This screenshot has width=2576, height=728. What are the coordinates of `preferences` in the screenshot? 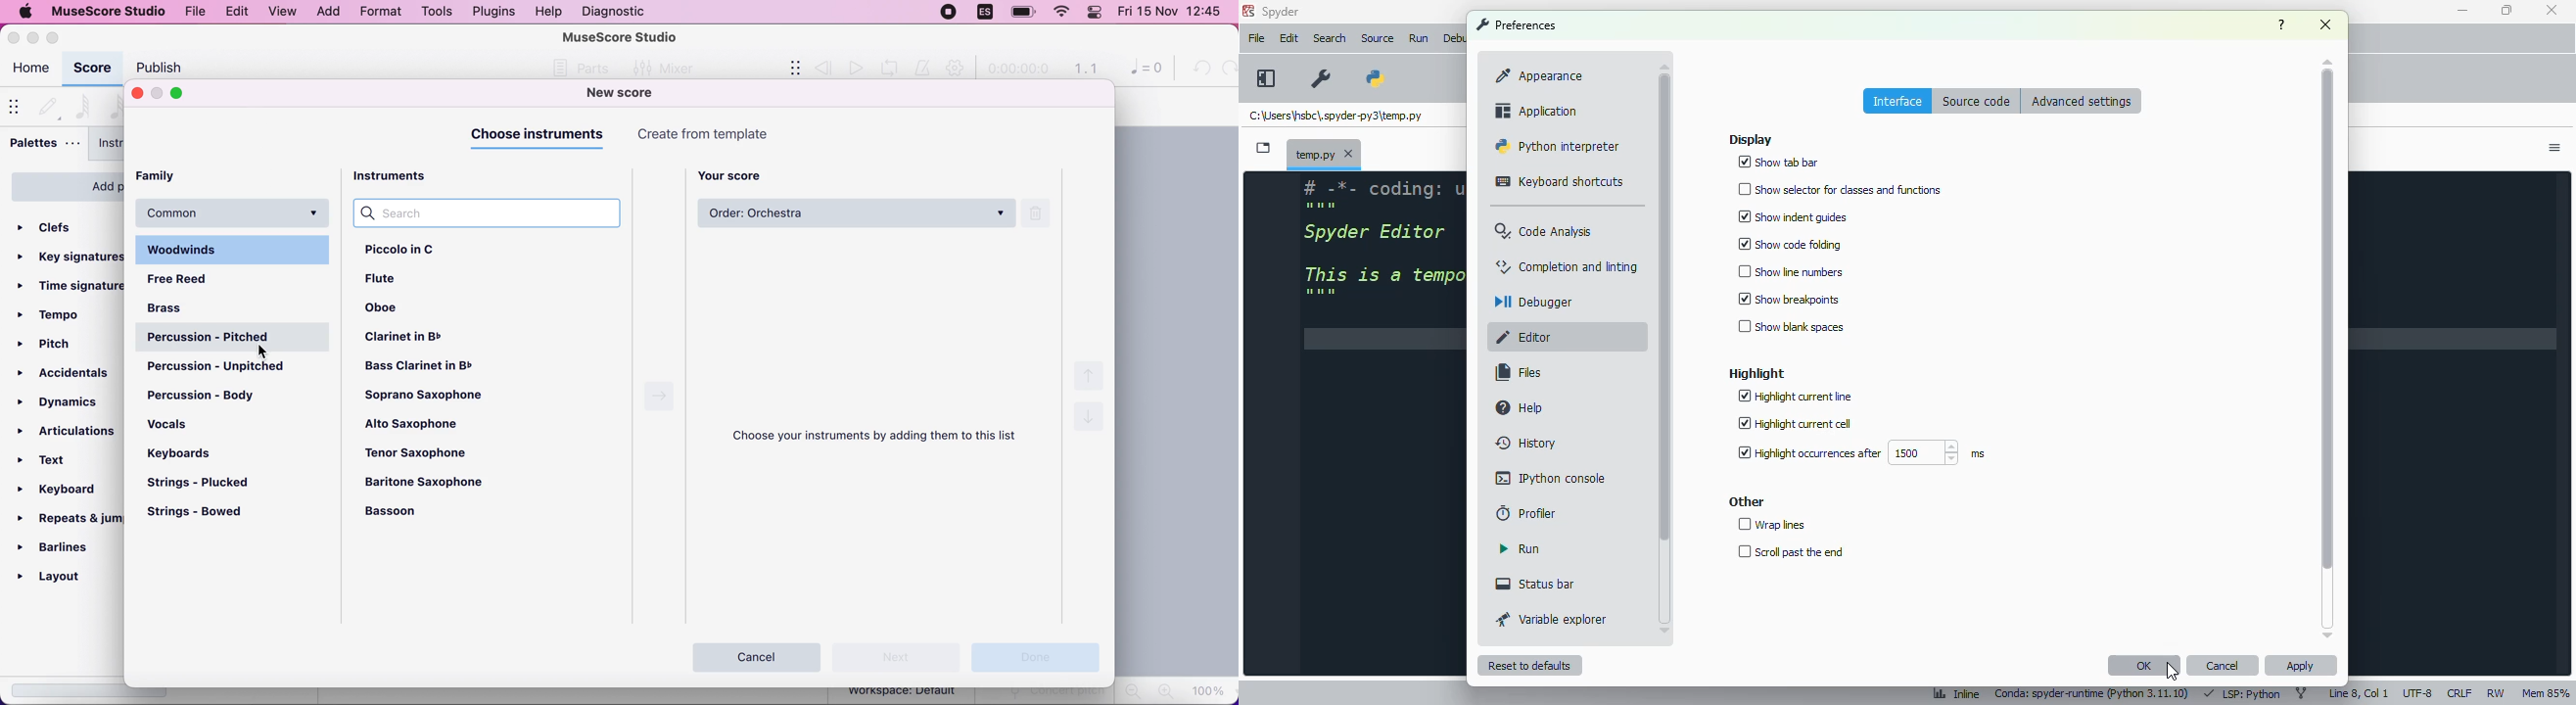 It's located at (1519, 25).